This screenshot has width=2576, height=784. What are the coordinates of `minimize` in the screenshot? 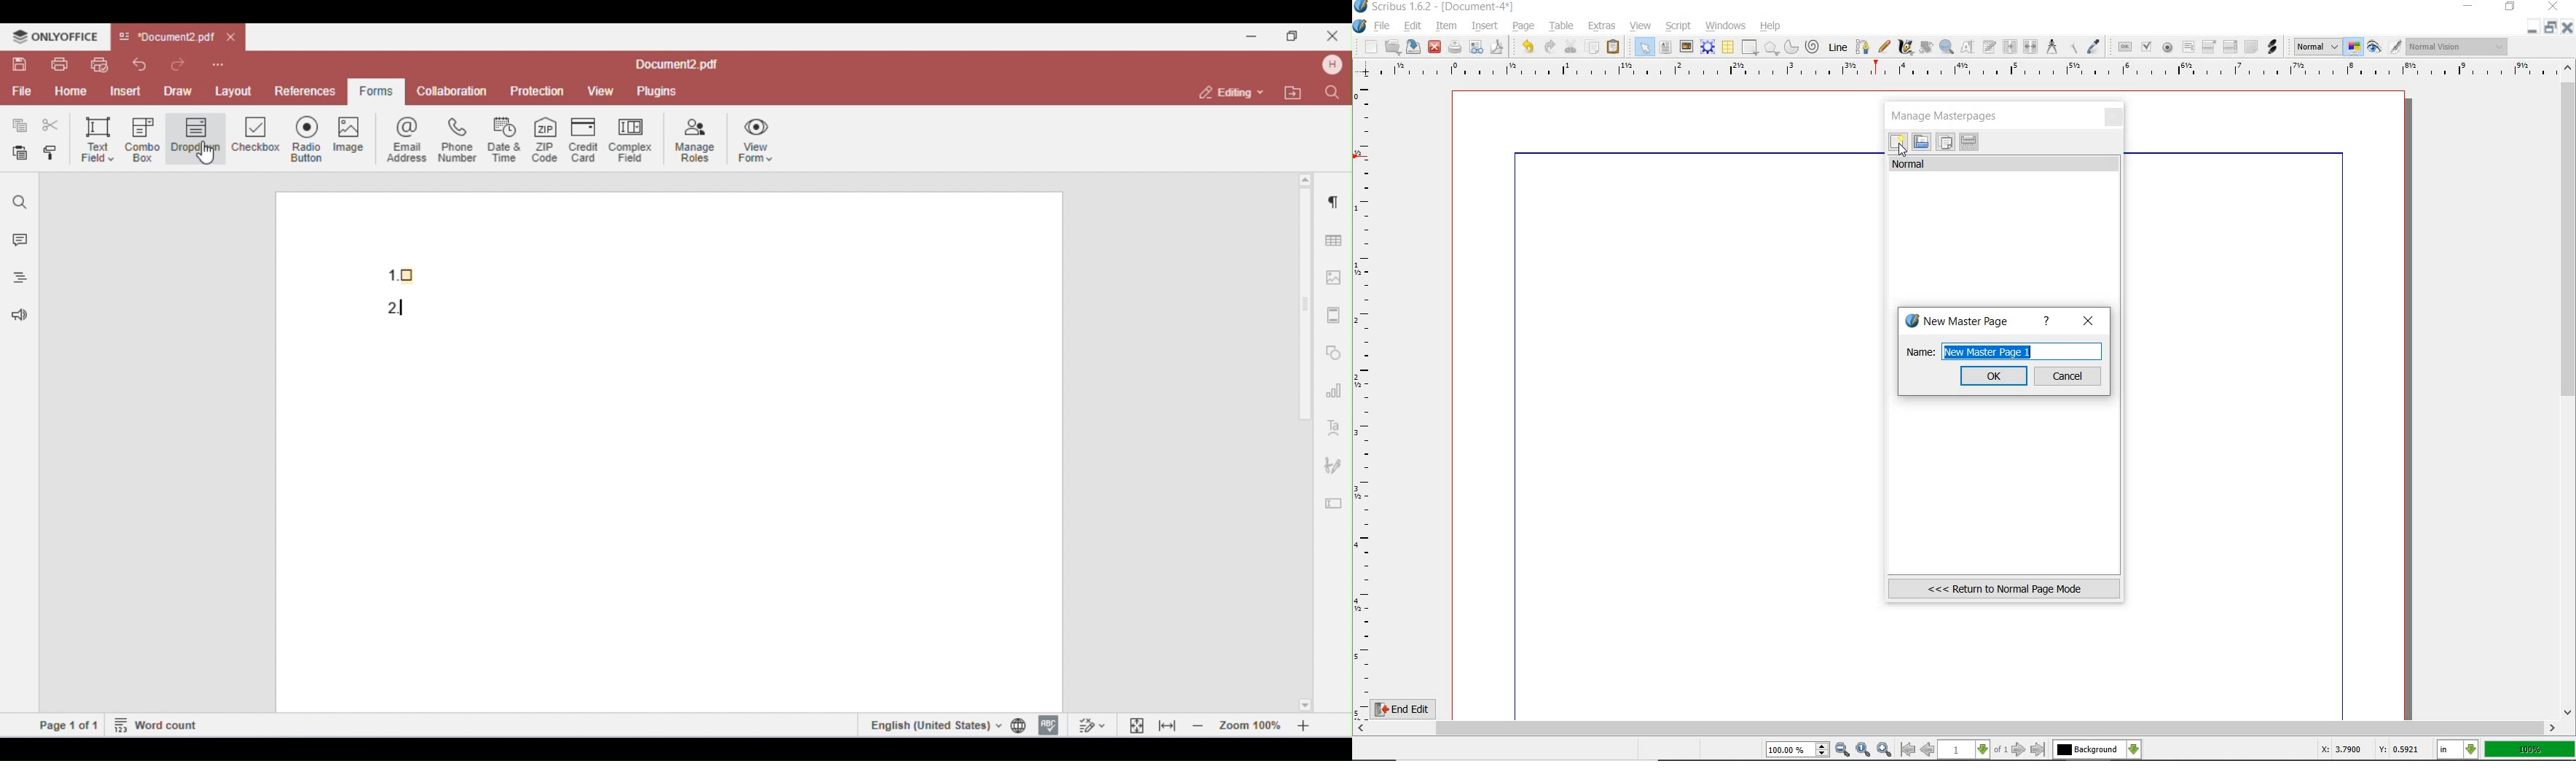 It's located at (2470, 7).